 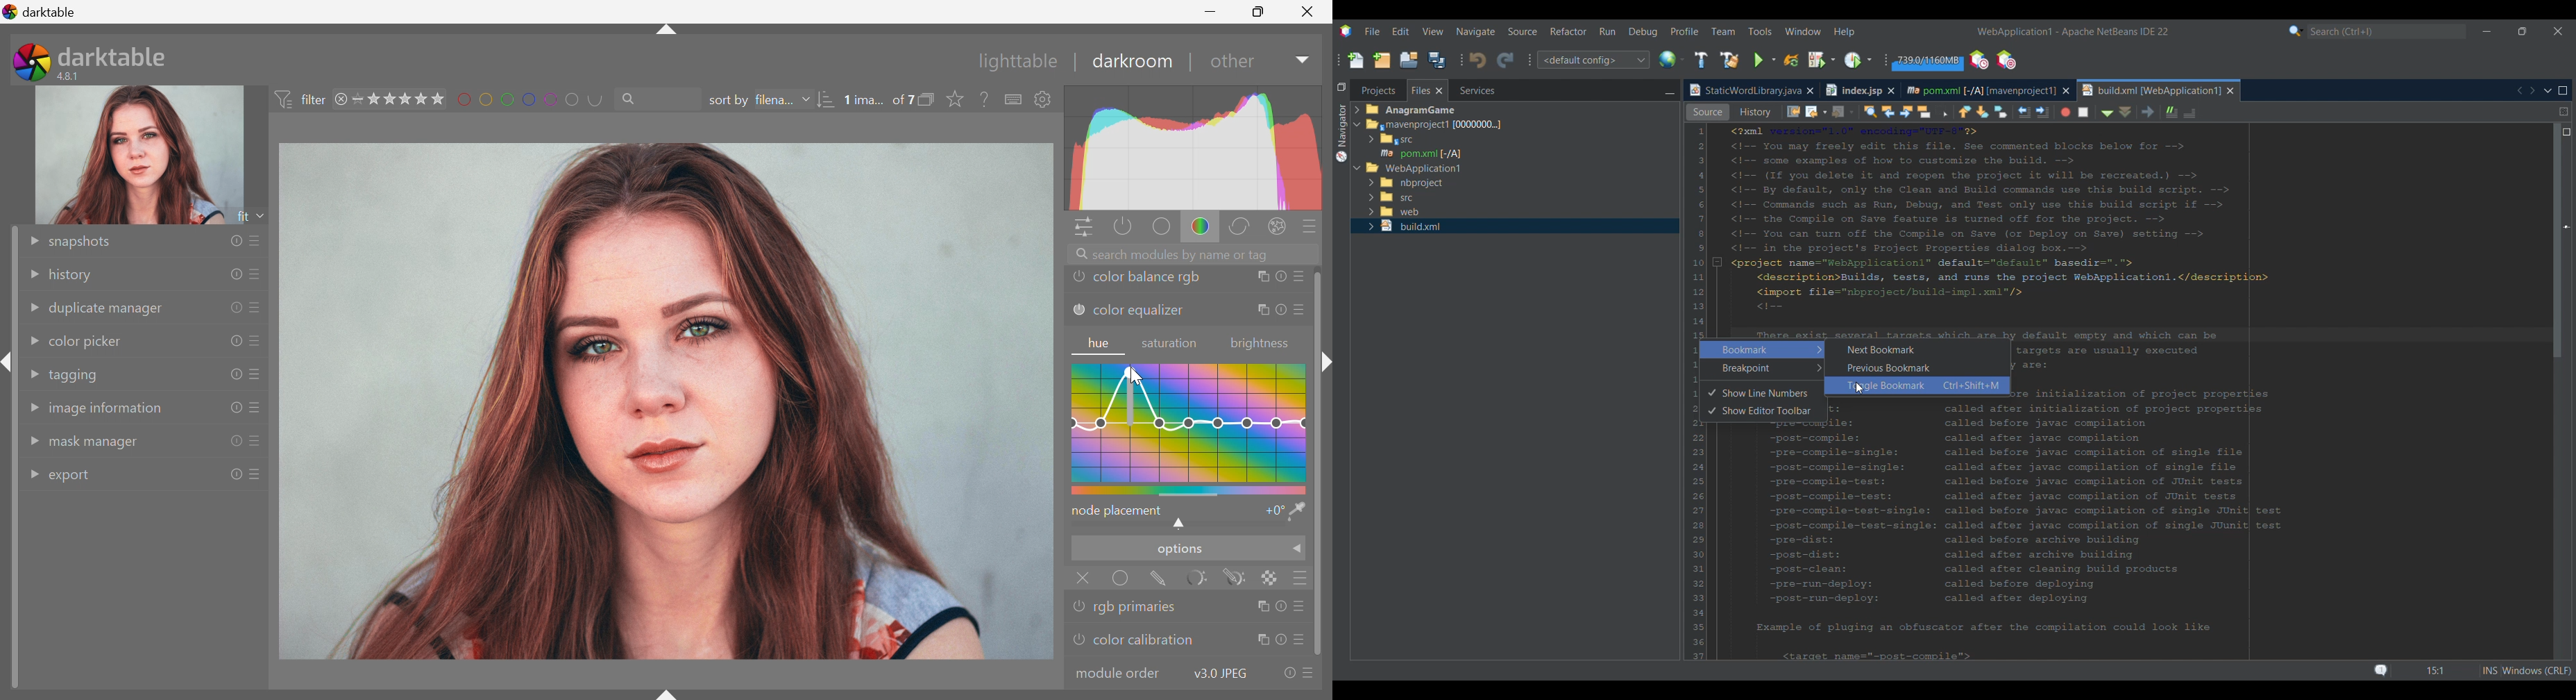 What do you see at coordinates (52, 12) in the screenshot?
I see `darktable` at bounding box center [52, 12].